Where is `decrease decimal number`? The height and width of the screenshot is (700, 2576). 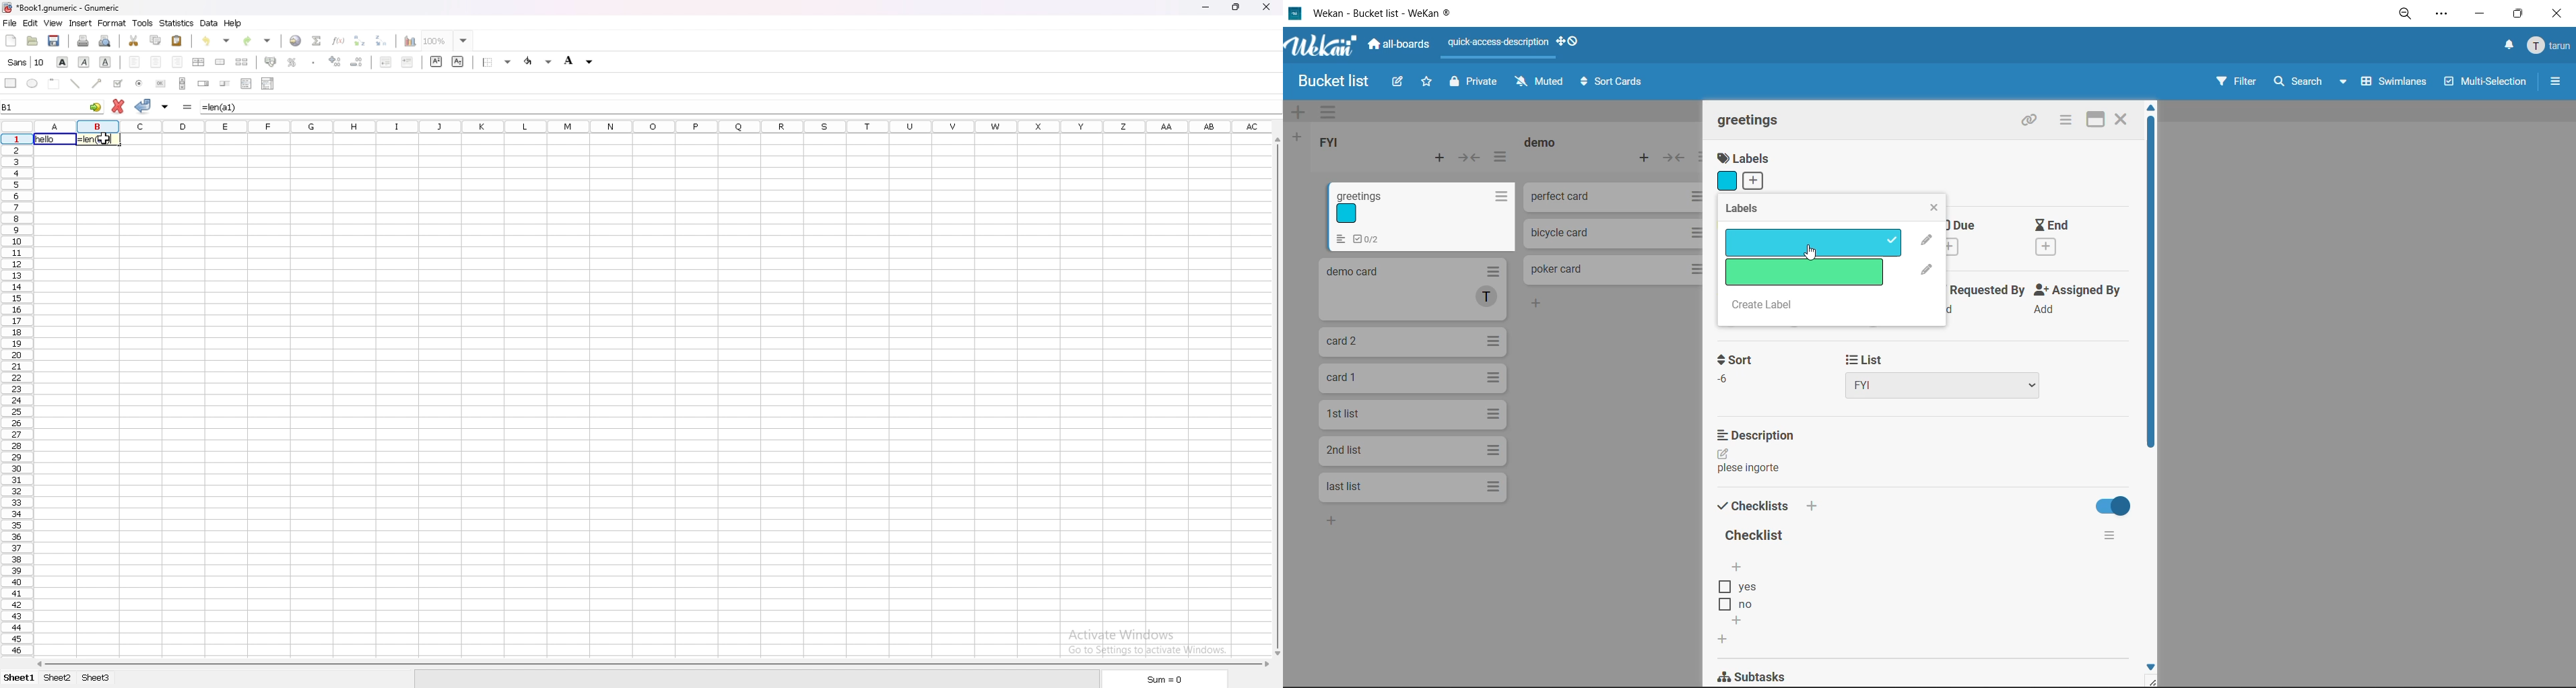 decrease decimal number is located at coordinates (357, 61).